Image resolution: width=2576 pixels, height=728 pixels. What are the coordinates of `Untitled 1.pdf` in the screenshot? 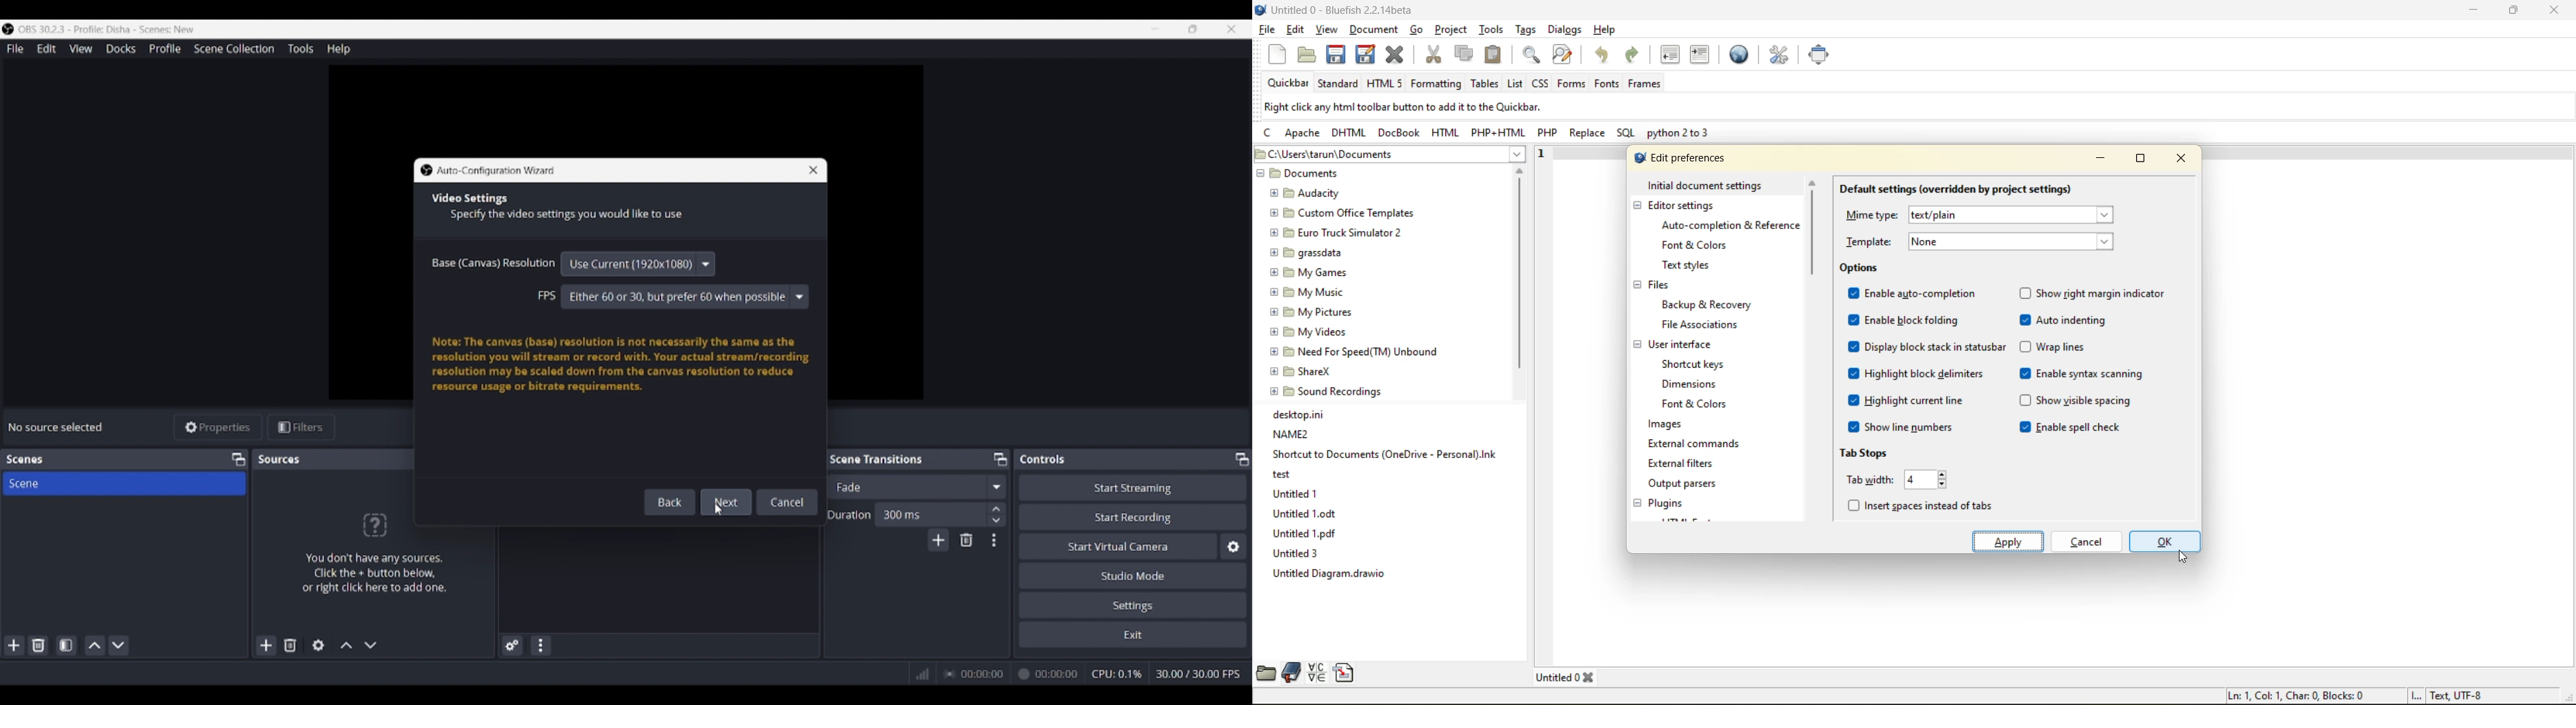 It's located at (1307, 534).